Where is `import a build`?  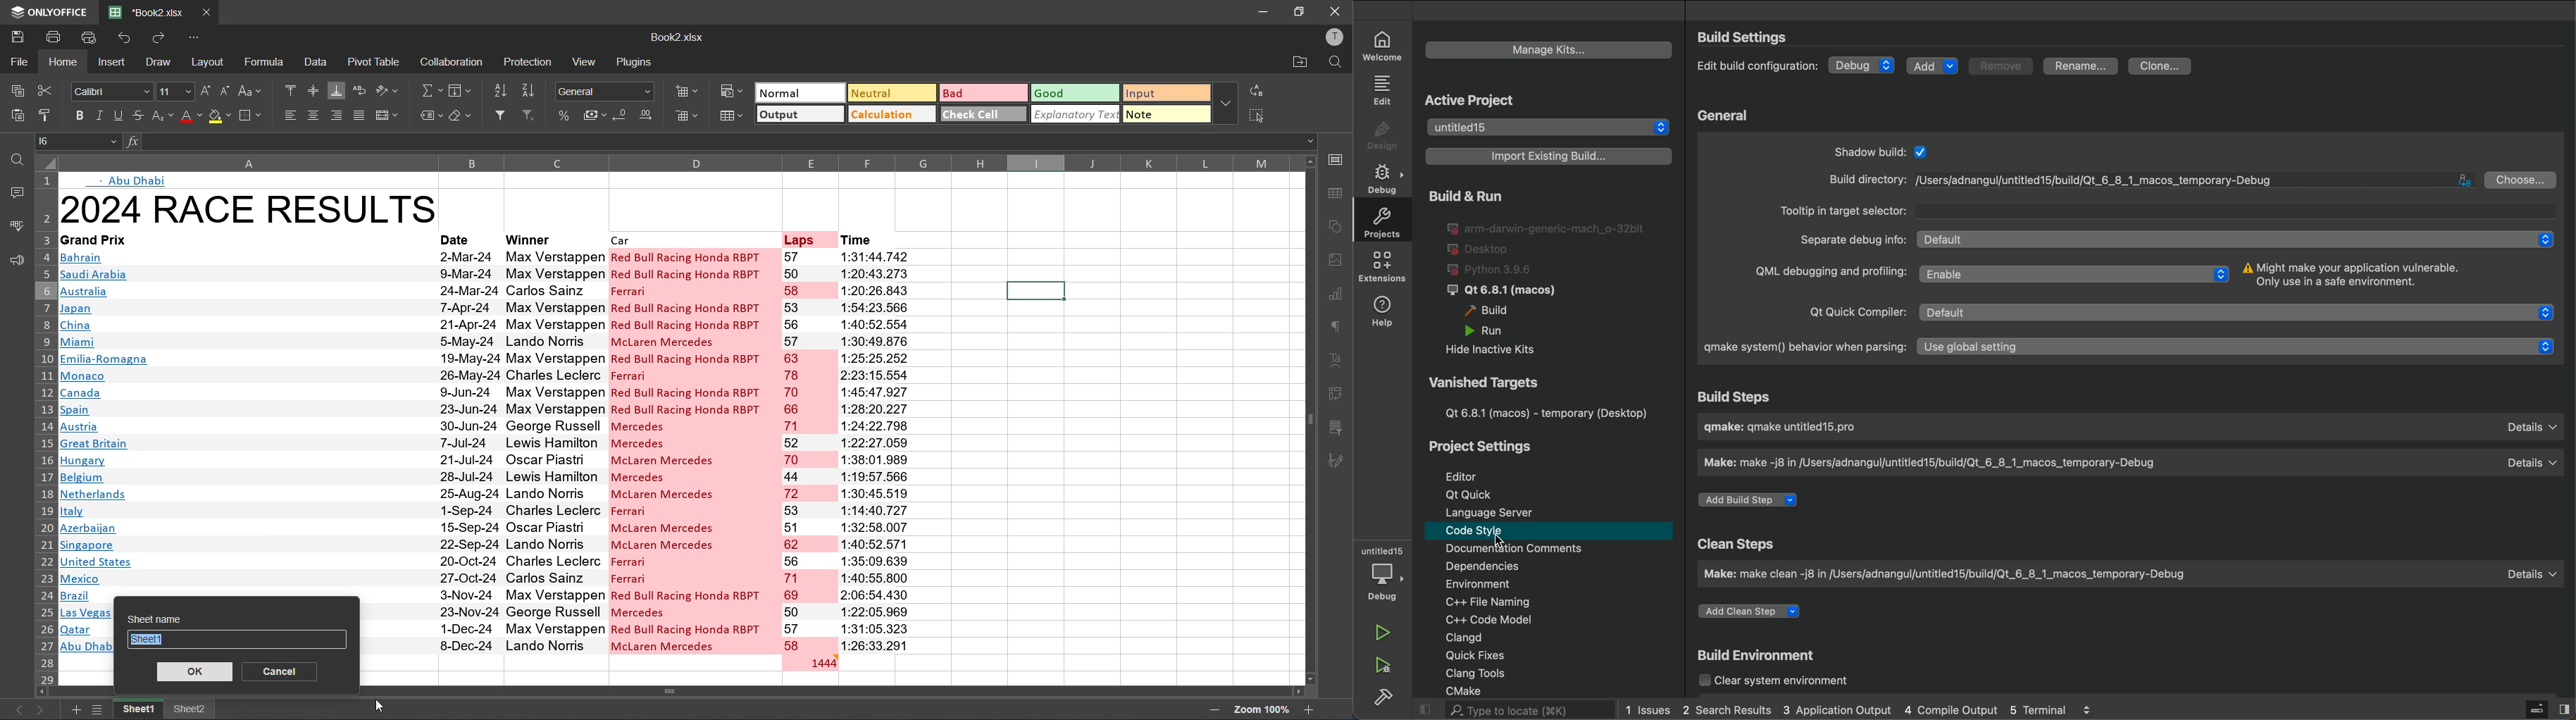 import a build is located at coordinates (1545, 157).